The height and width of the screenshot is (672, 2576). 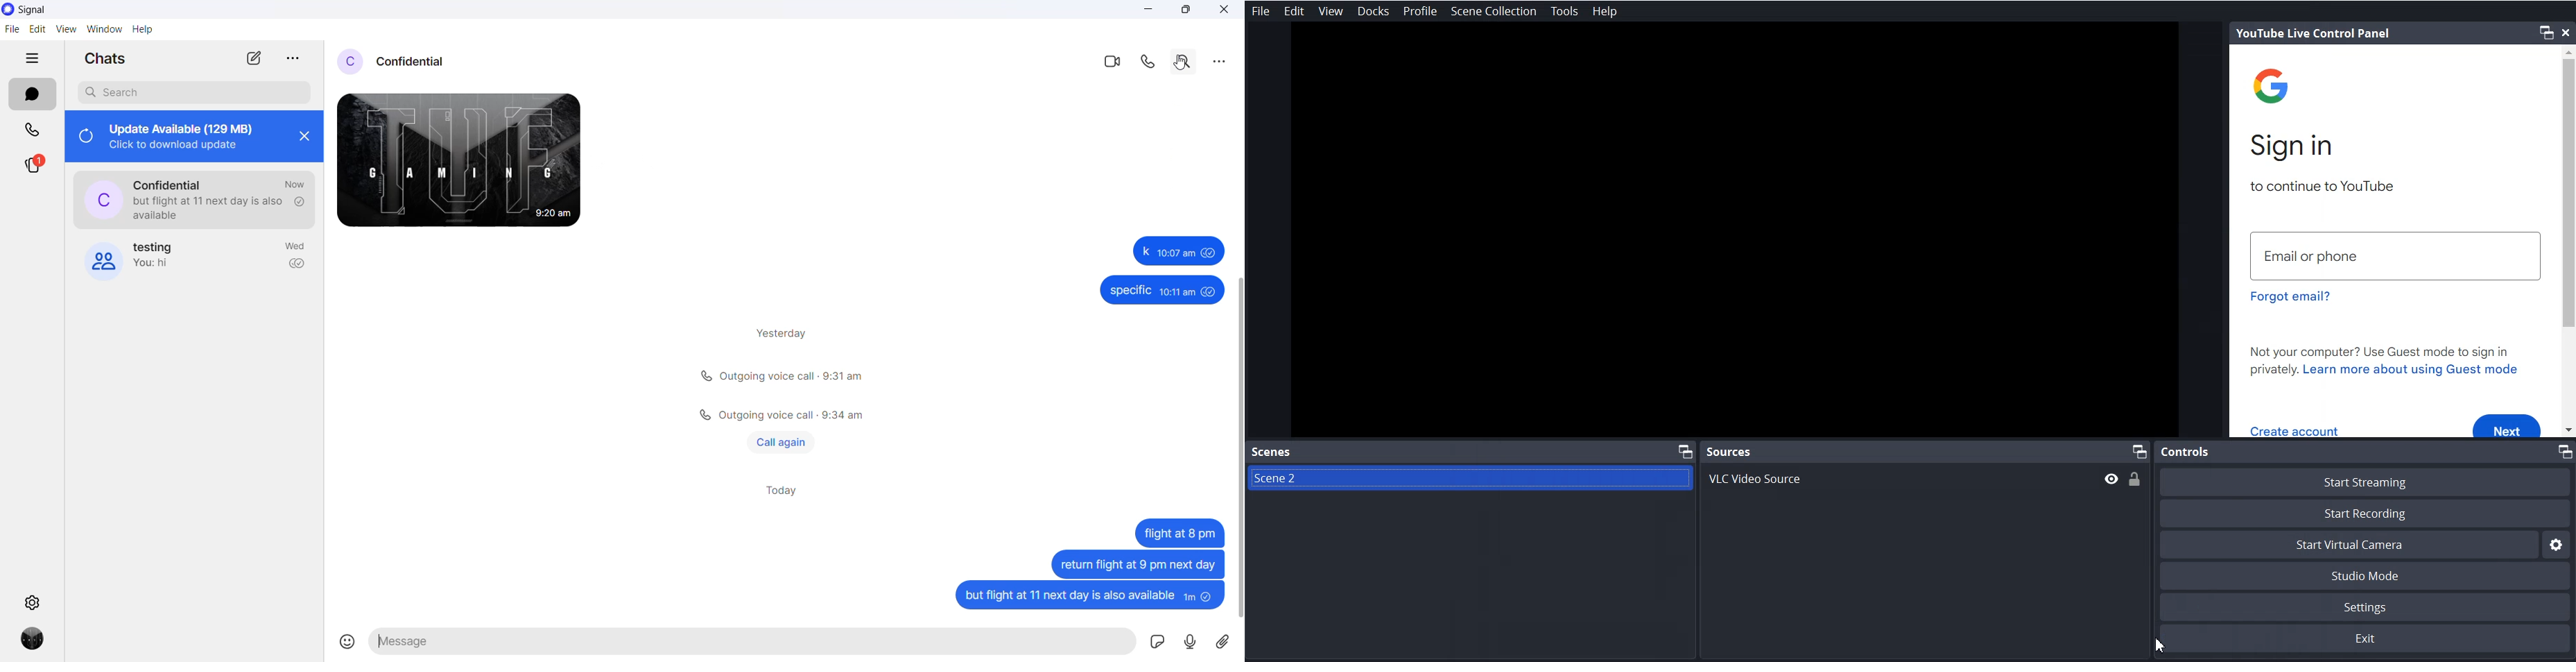 What do you see at coordinates (347, 643) in the screenshot?
I see `emojis` at bounding box center [347, 643].